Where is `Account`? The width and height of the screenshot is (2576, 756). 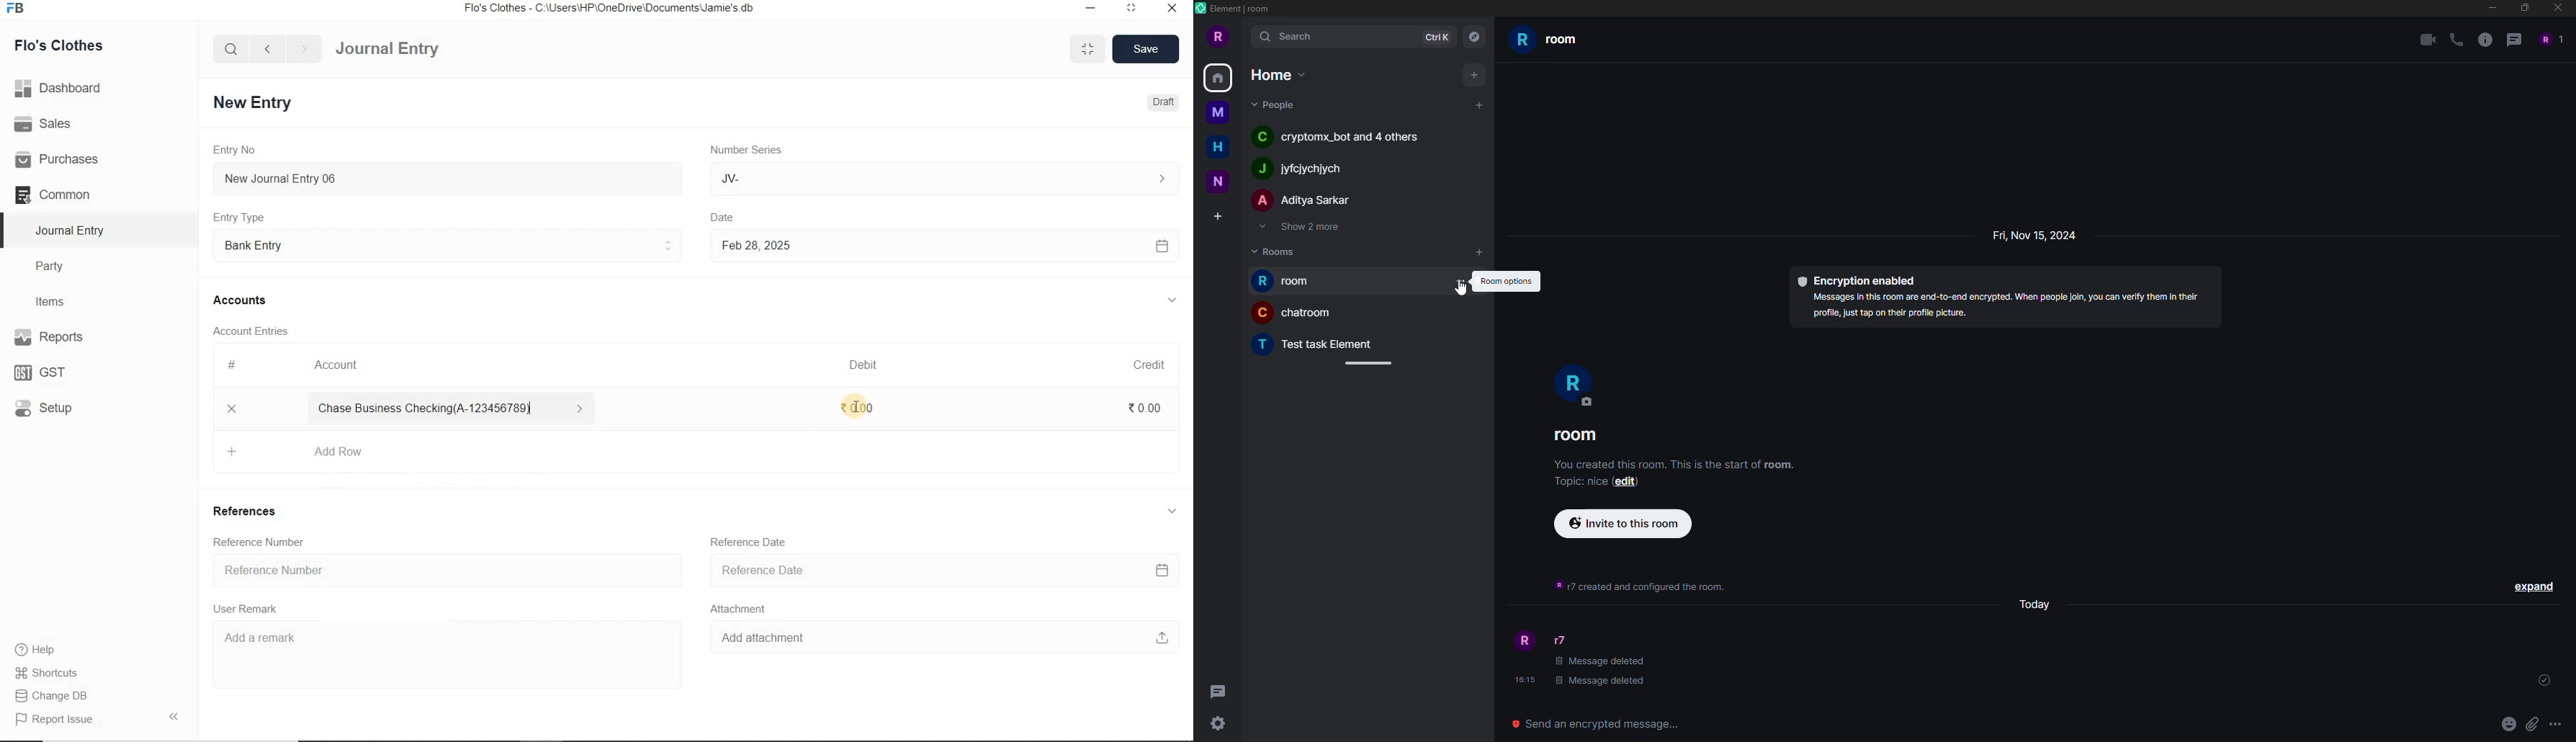
Account is located at coordinates (340, 365).